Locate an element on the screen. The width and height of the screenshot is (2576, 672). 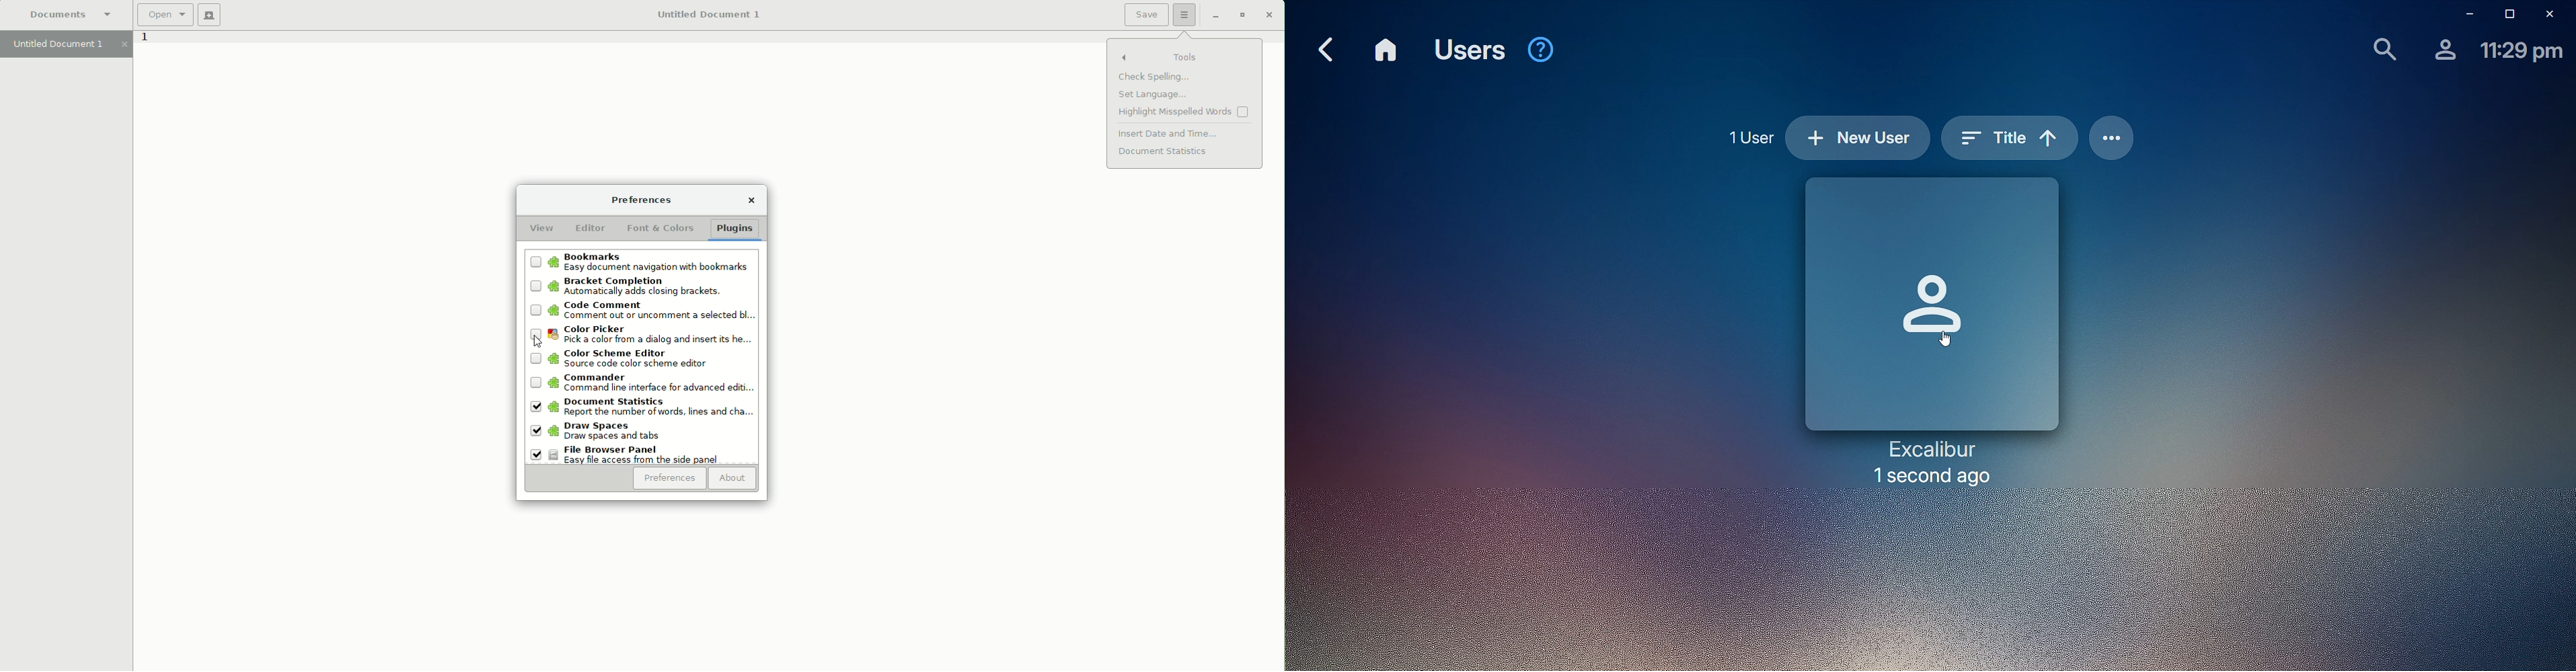
New is located at coordinates (209, 15).